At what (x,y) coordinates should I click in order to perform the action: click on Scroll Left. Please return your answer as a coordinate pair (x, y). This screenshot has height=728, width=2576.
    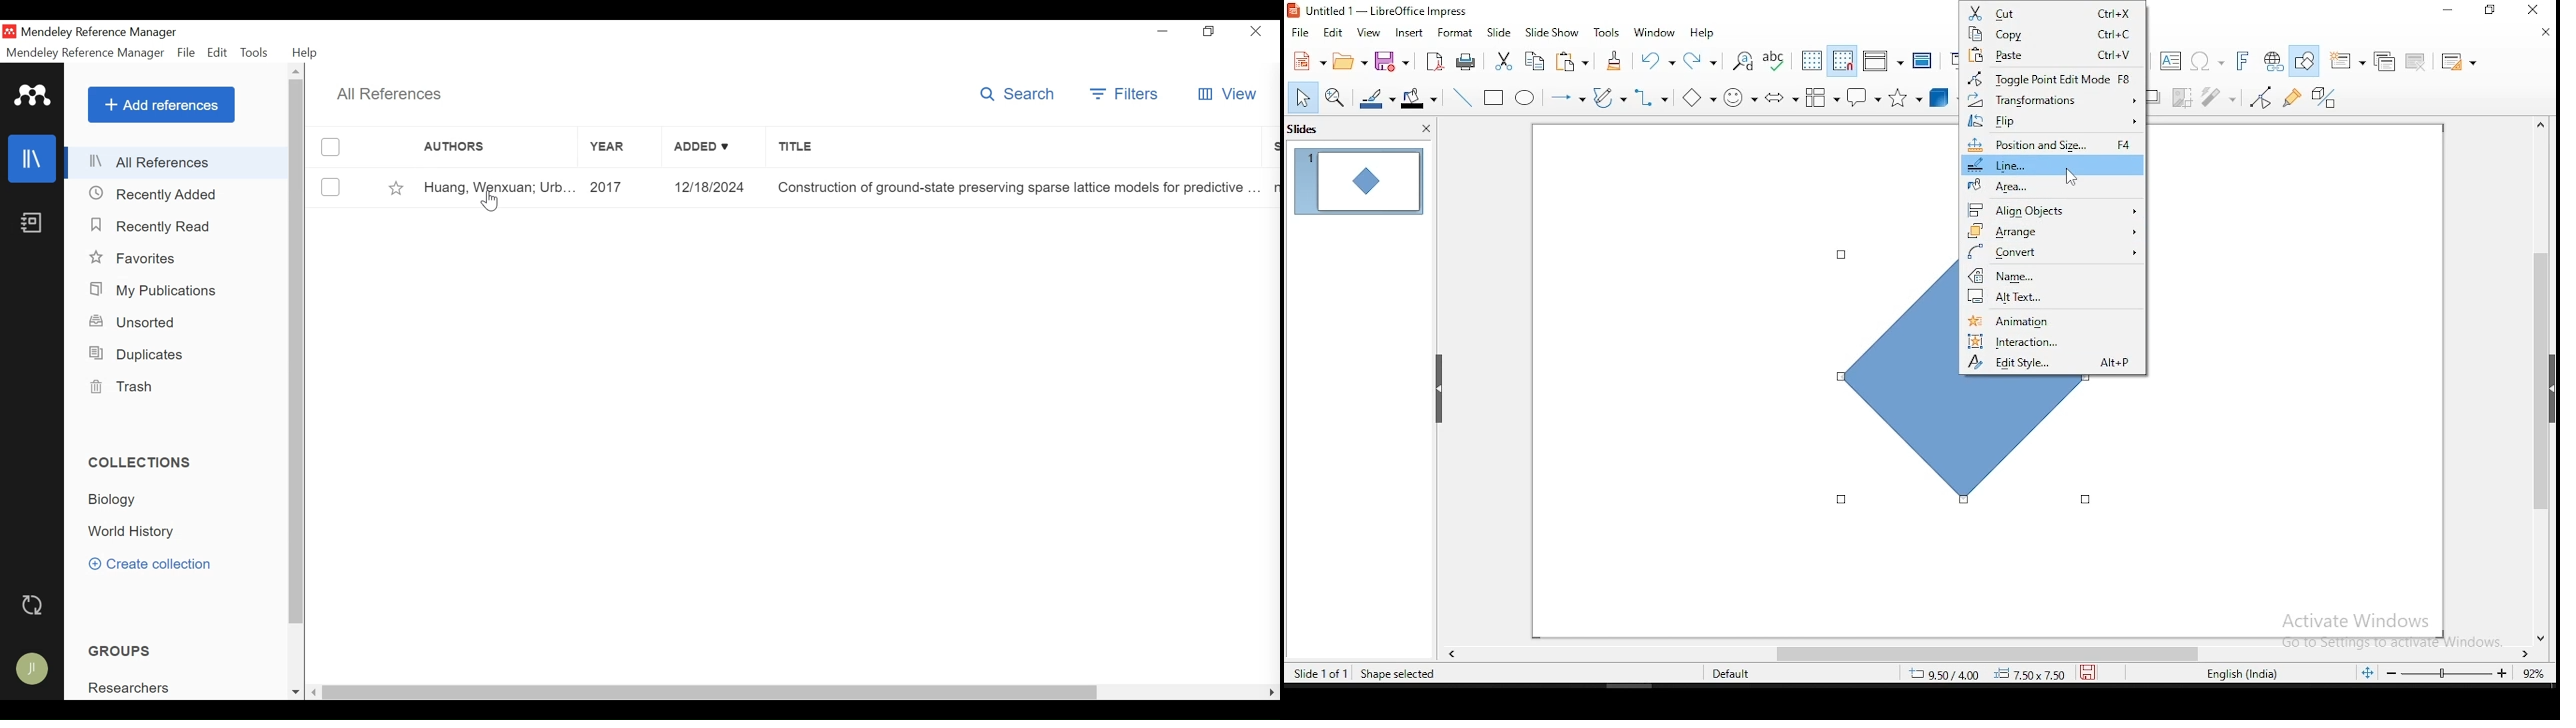
    Looking at the image, I should click on (315, 692).